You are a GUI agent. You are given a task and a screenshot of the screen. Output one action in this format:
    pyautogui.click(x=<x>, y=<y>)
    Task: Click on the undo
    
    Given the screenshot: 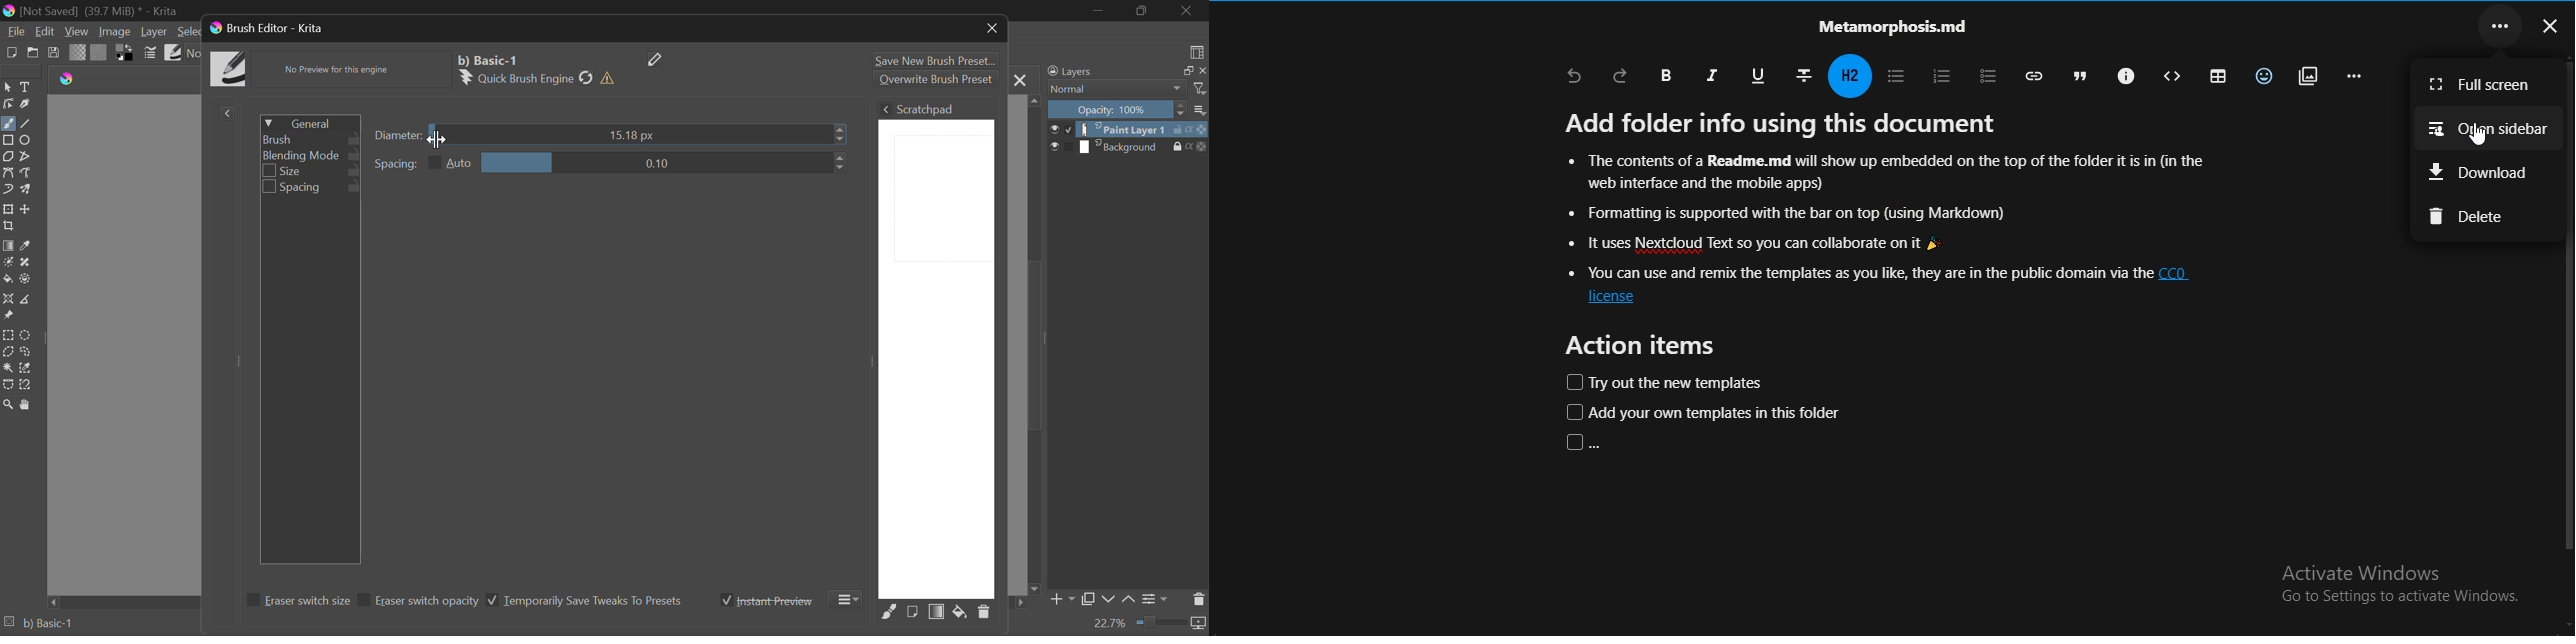 What is the action you would take?
    pyautogui.click(x=1576, y=76)
    